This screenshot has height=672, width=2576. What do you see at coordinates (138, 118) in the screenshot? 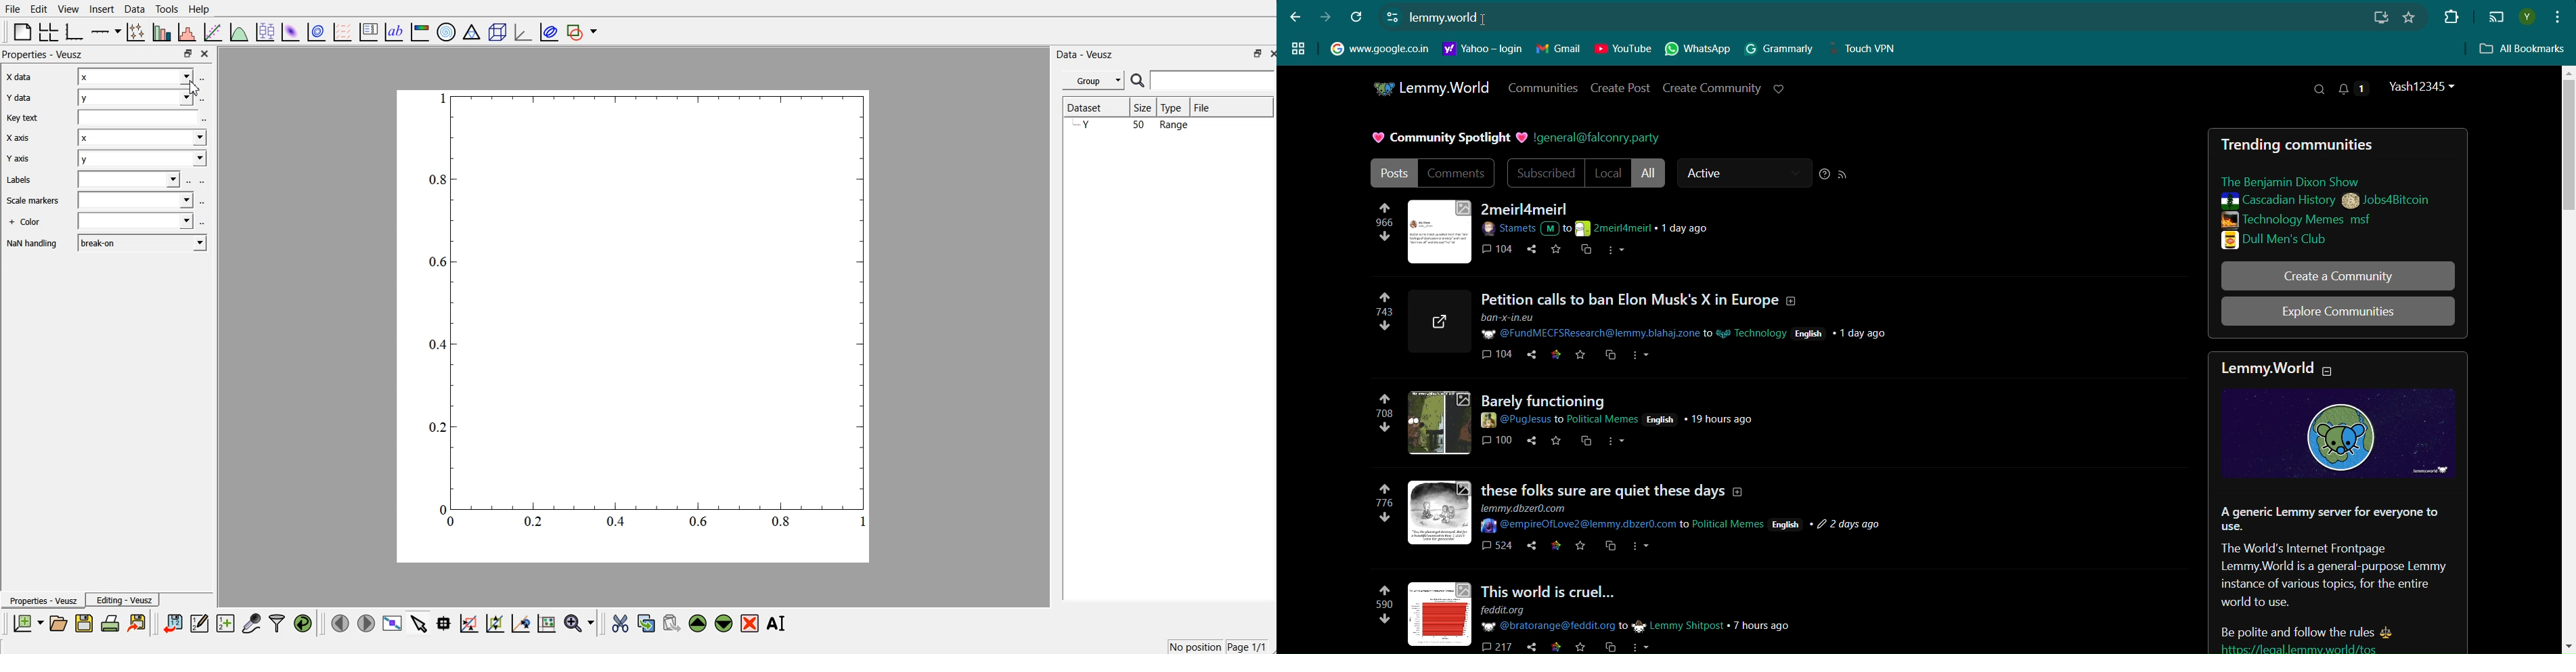
I see `Key text field` at bounding box center [138, 118].